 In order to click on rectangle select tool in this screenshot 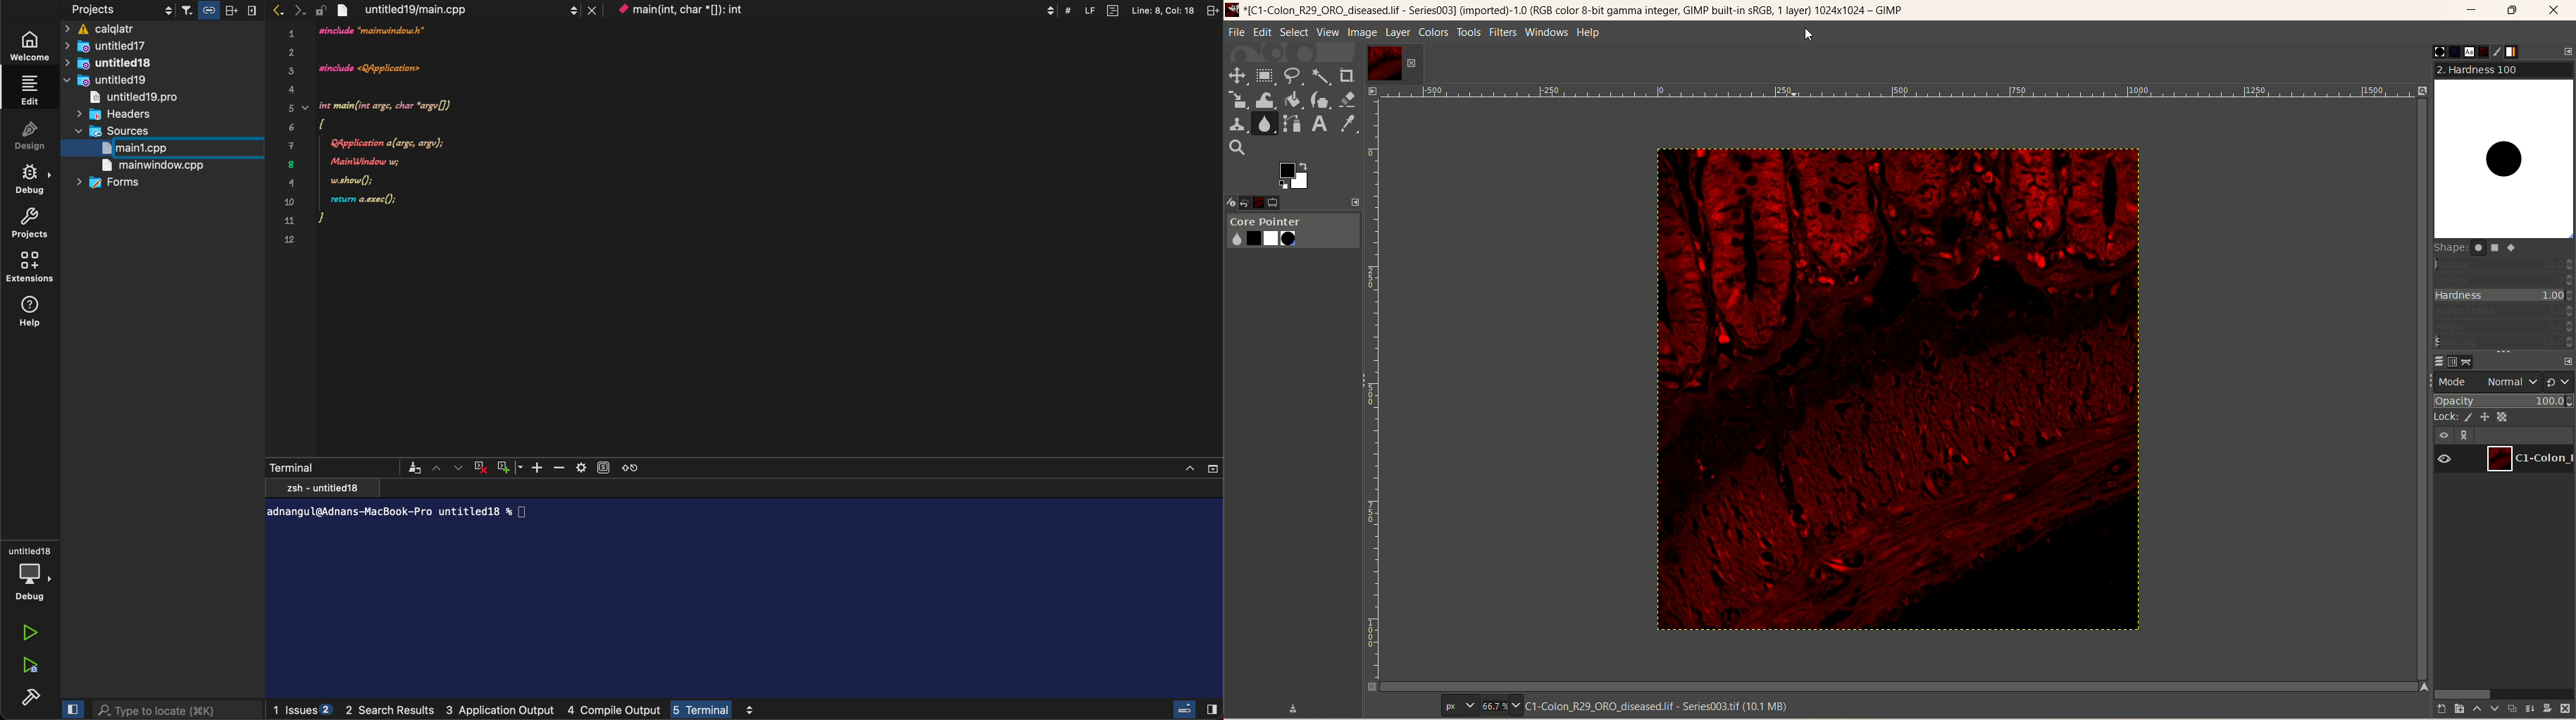, I will do `click(1264, 75)`.